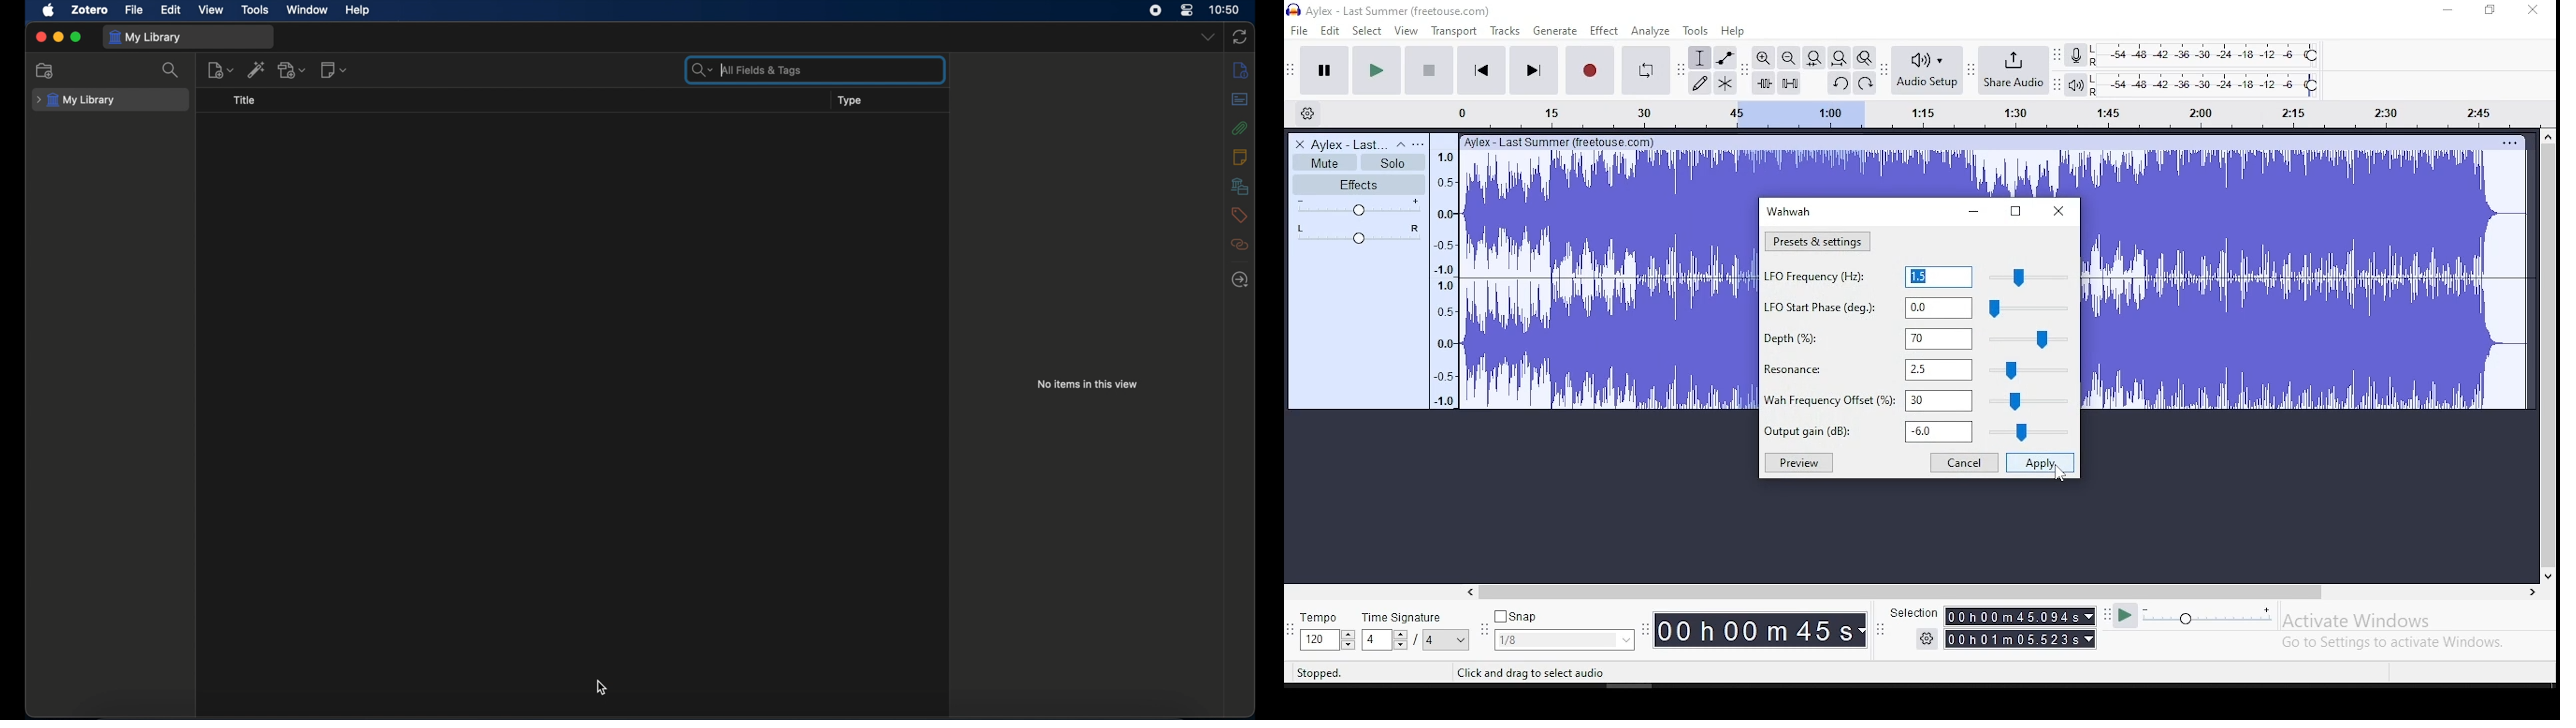  What do you see at coordinates (1652, 31) in the screenshot?
I see `analyze` at bounding box center [1652, 31].